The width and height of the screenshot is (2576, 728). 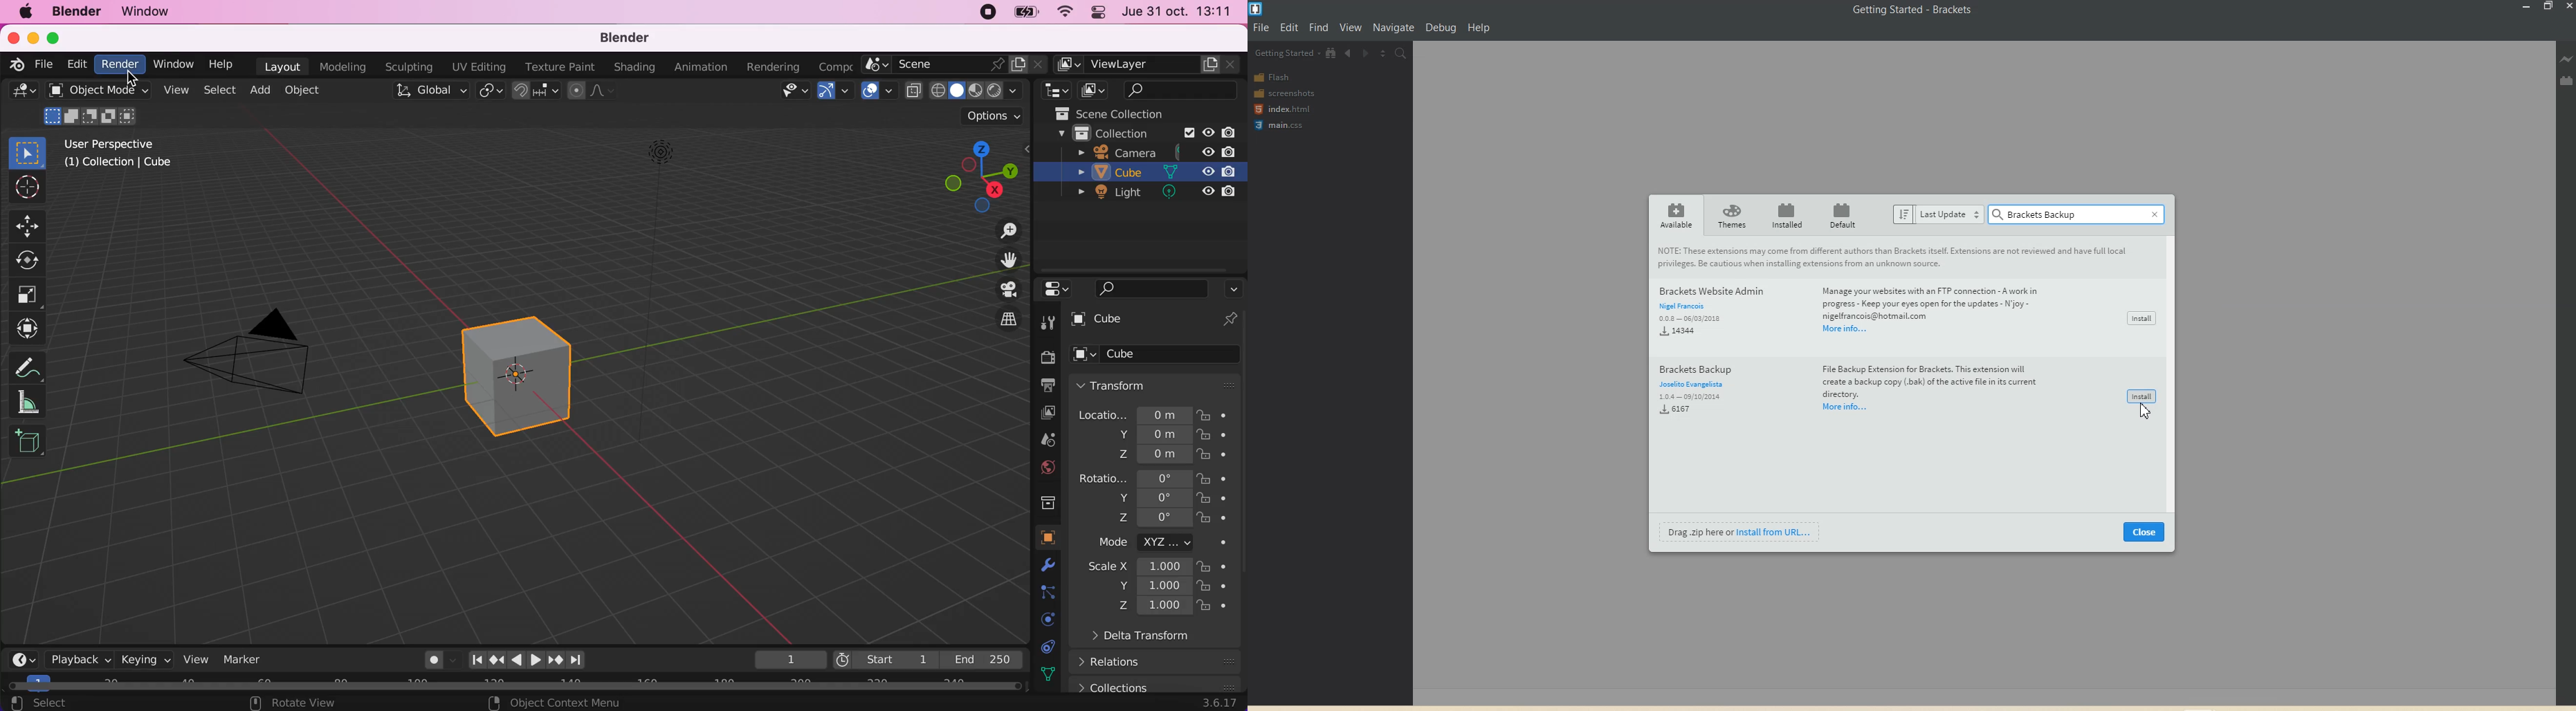 What do you see at coordinates (1282, 125) in the screenshot?
I see `main.css` at bounding box center [1282, 125].